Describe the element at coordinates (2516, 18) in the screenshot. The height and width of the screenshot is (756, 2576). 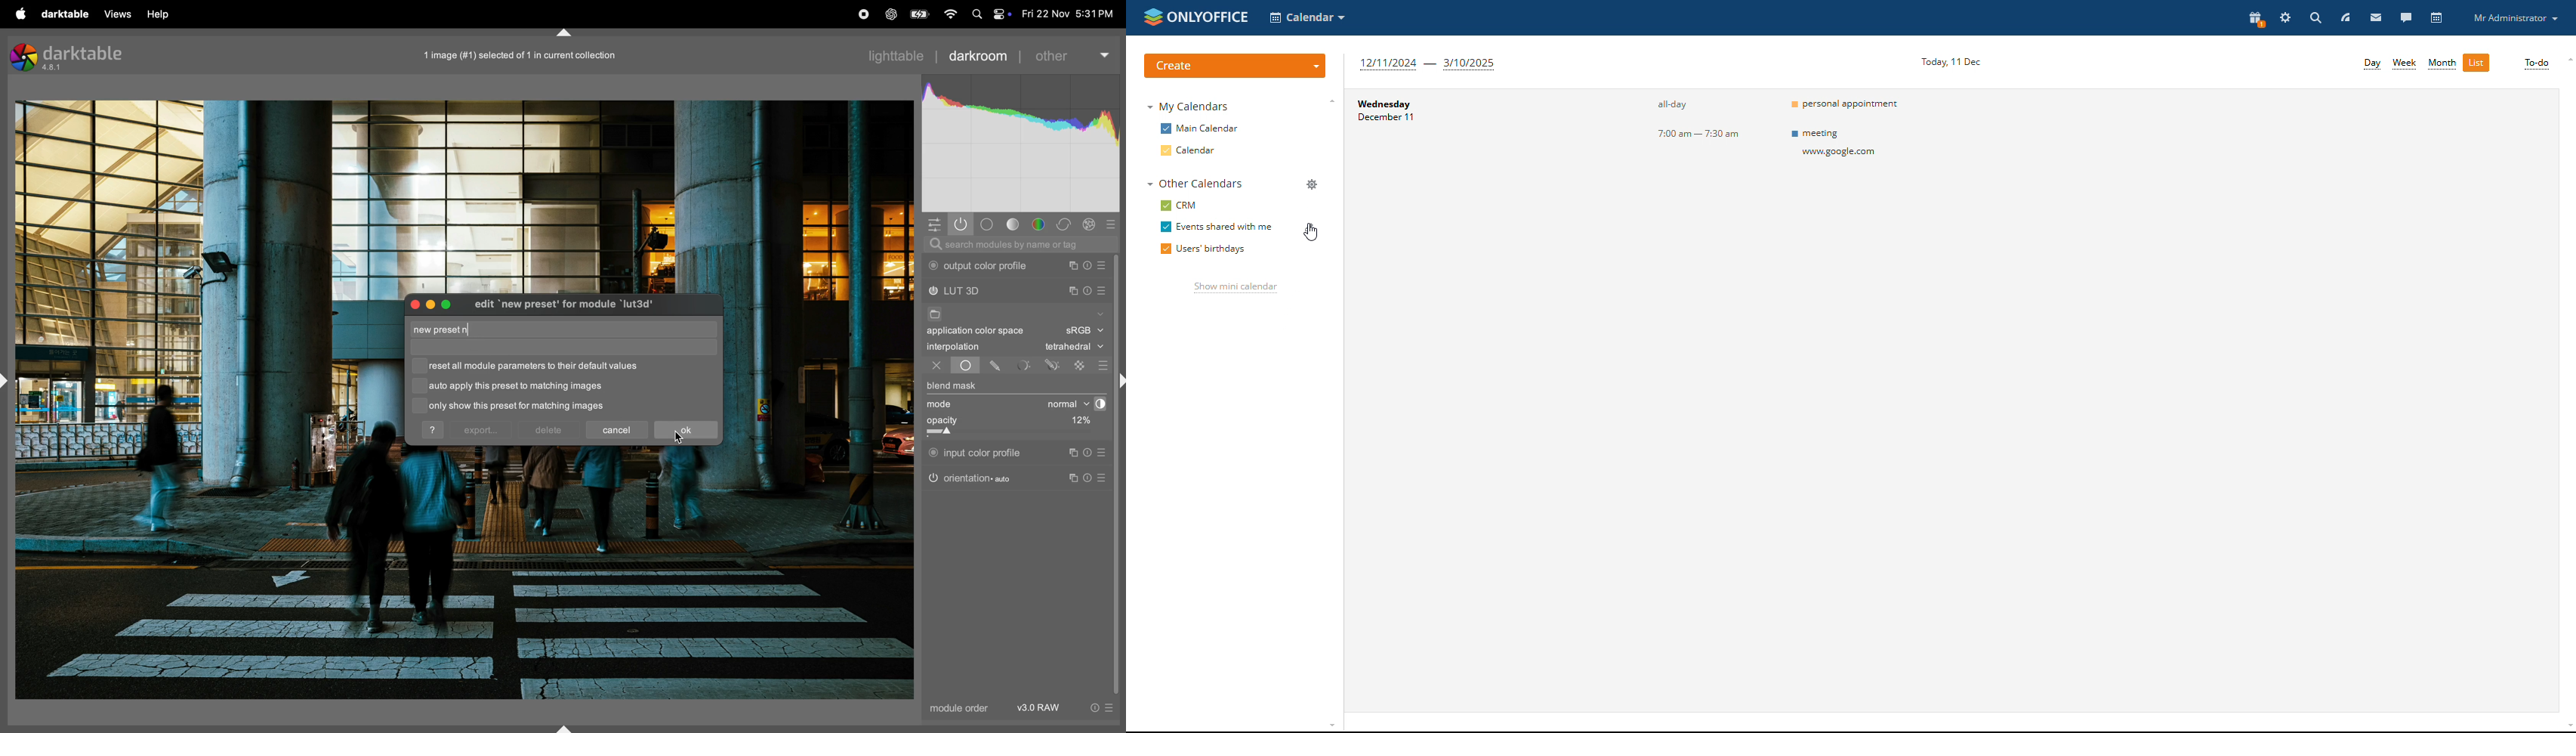
I see `profile` at that location.